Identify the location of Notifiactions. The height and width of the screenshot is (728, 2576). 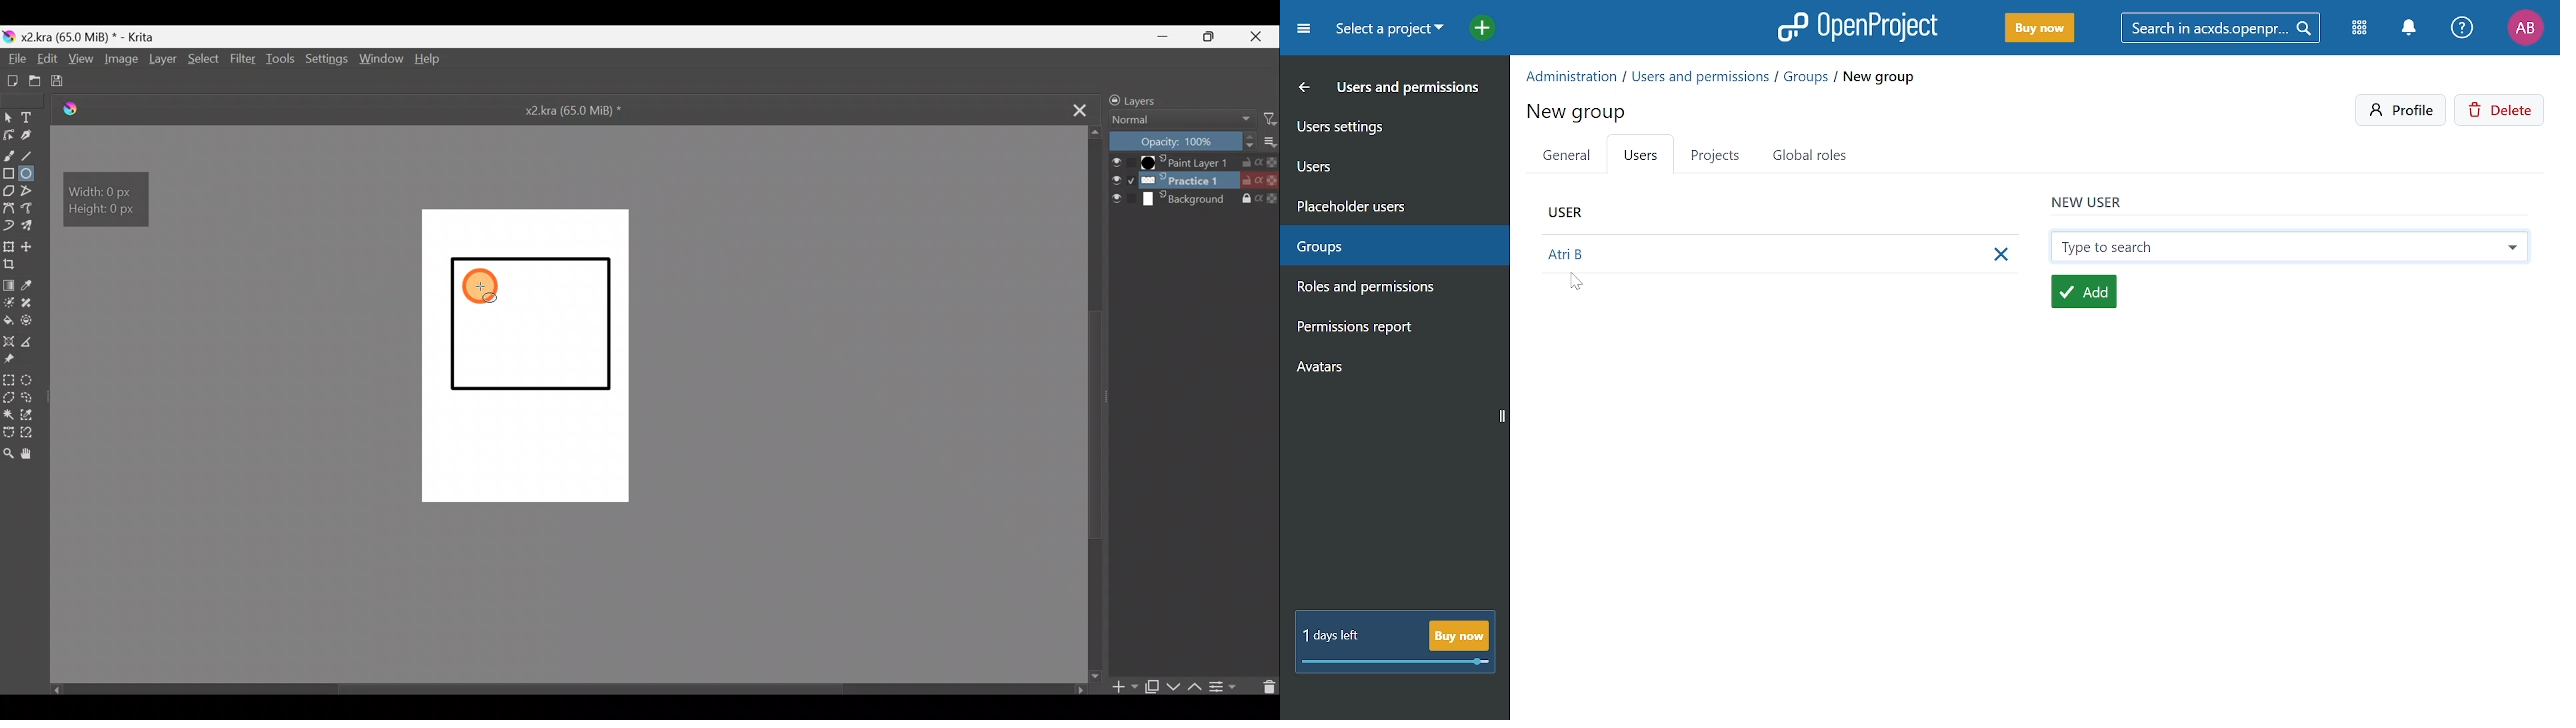
(2414, 29).